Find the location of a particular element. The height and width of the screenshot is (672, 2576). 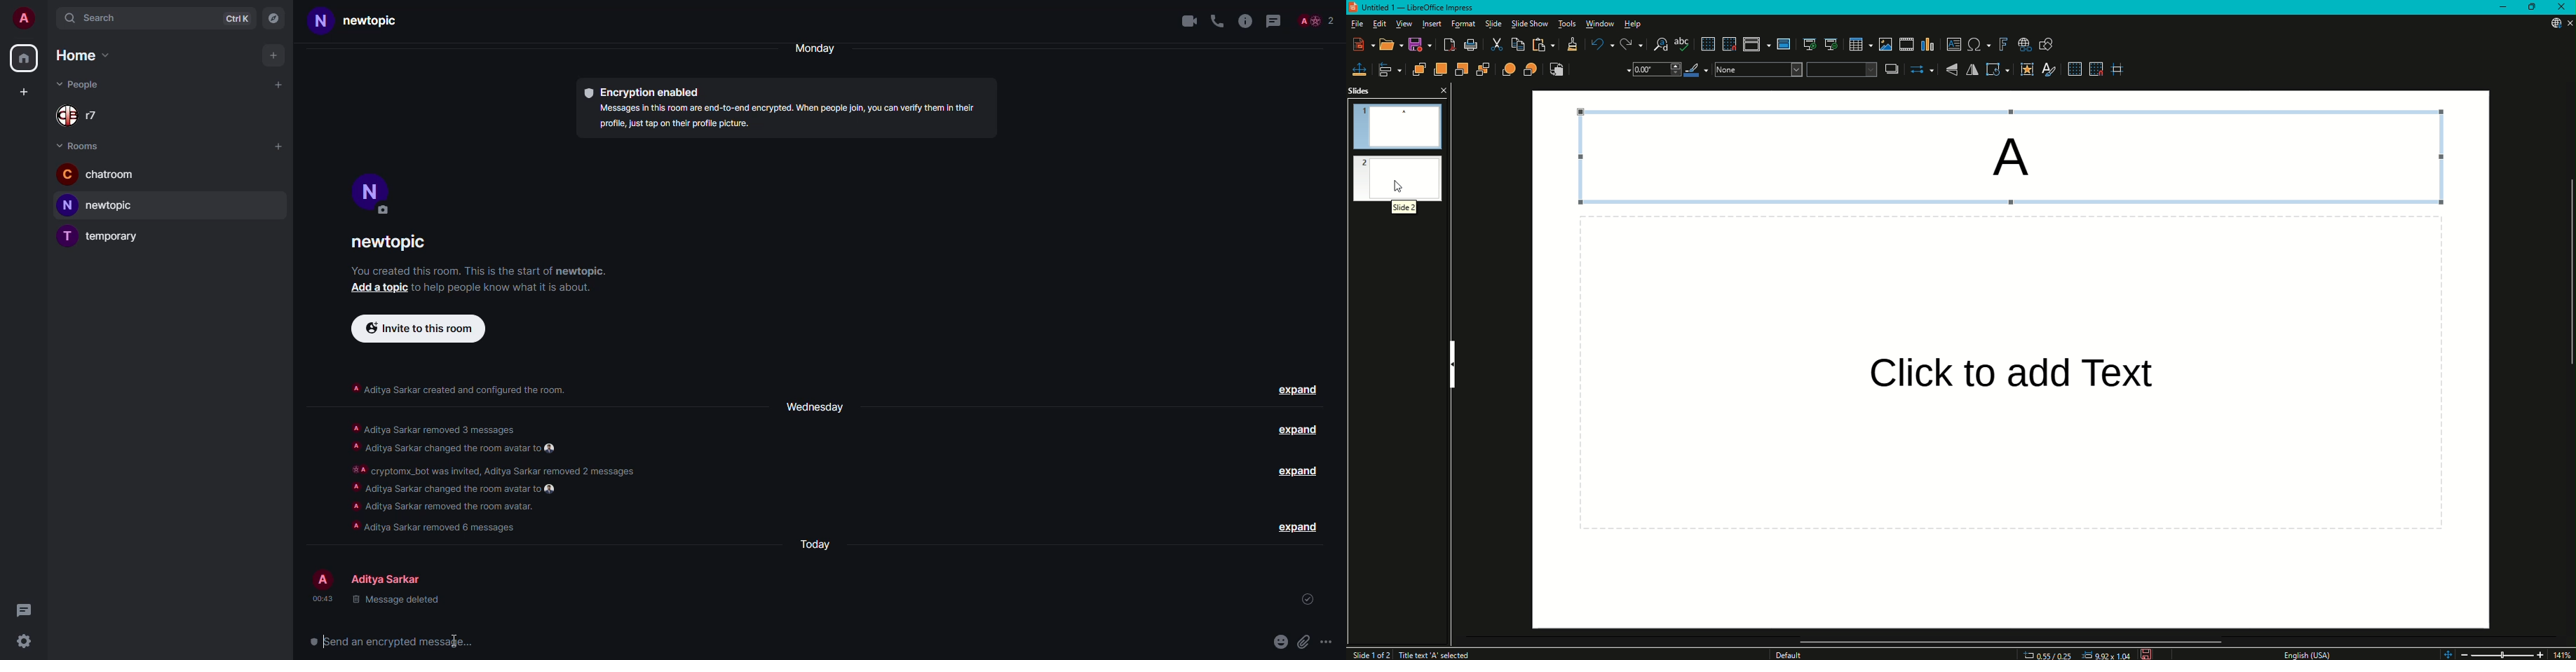

expand is located at coordinates (1301, 431).